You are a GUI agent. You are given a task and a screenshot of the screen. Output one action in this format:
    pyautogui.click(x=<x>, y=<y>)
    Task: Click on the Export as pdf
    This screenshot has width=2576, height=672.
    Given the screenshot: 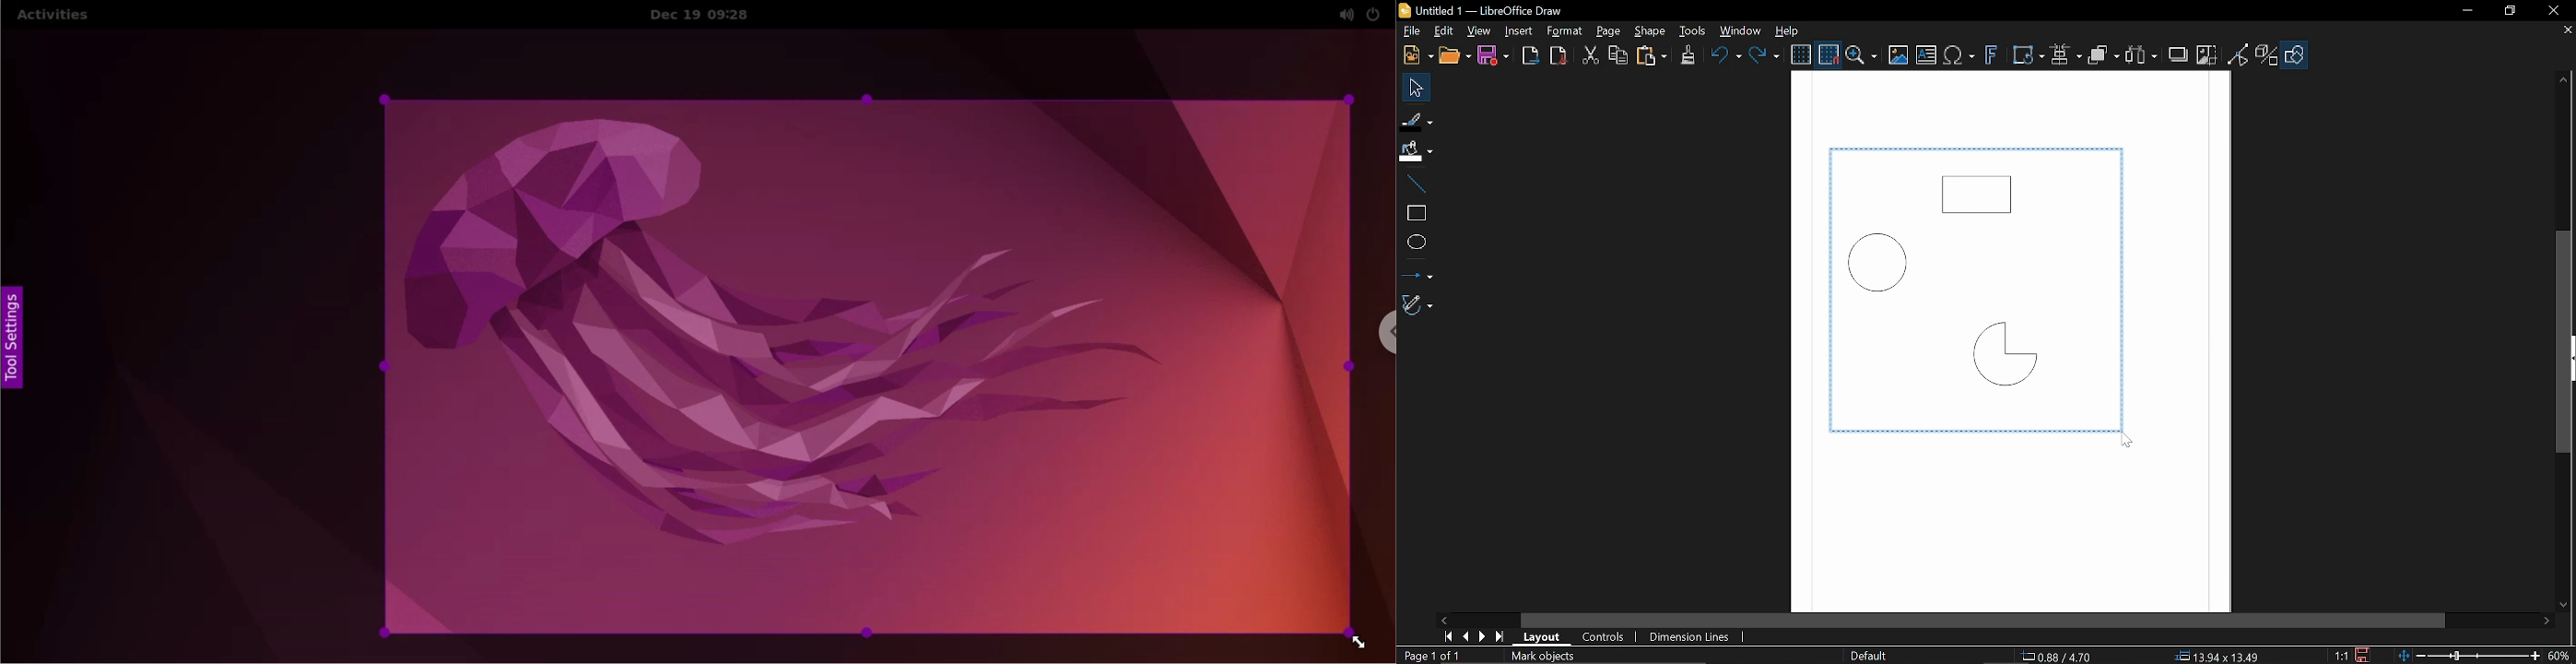 What is the action you would take?
    pyautogui.click(x=1558, y=56)
    